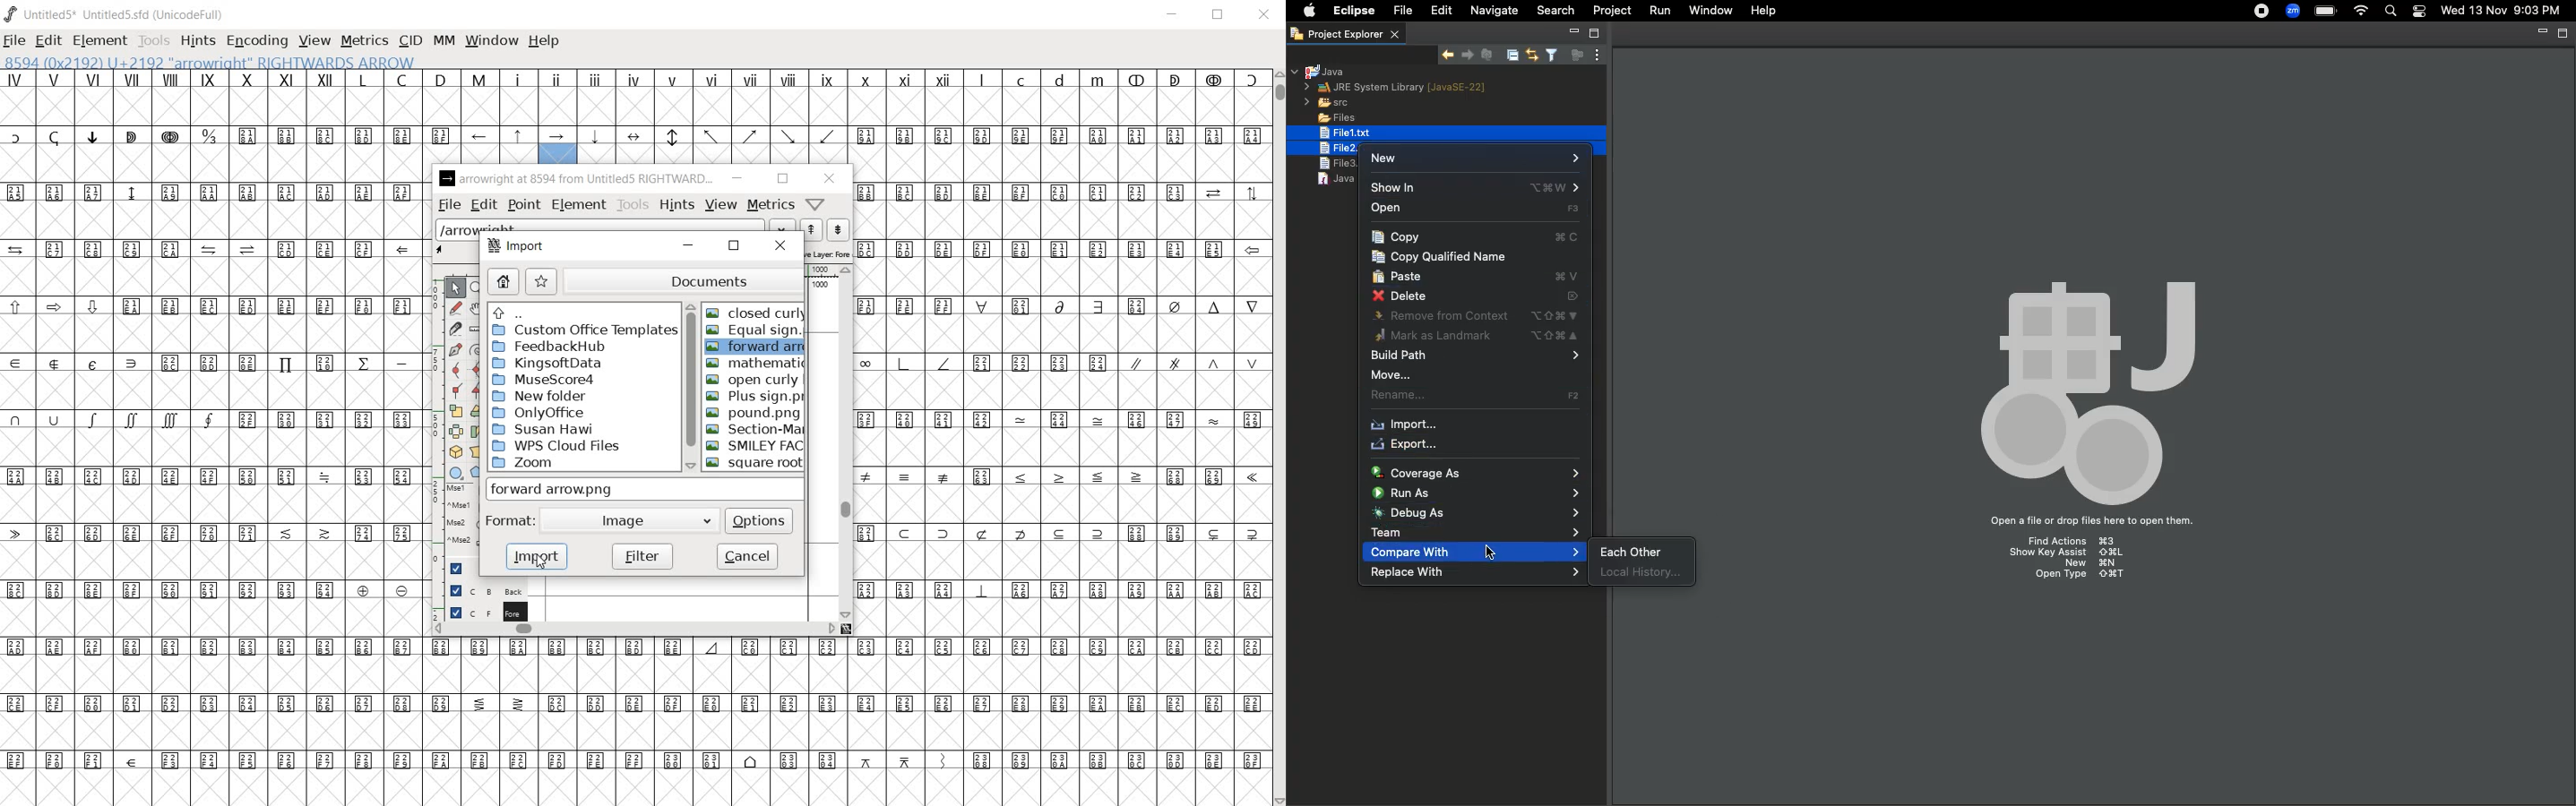  I want to click on gylph characters, so click(500, 98).